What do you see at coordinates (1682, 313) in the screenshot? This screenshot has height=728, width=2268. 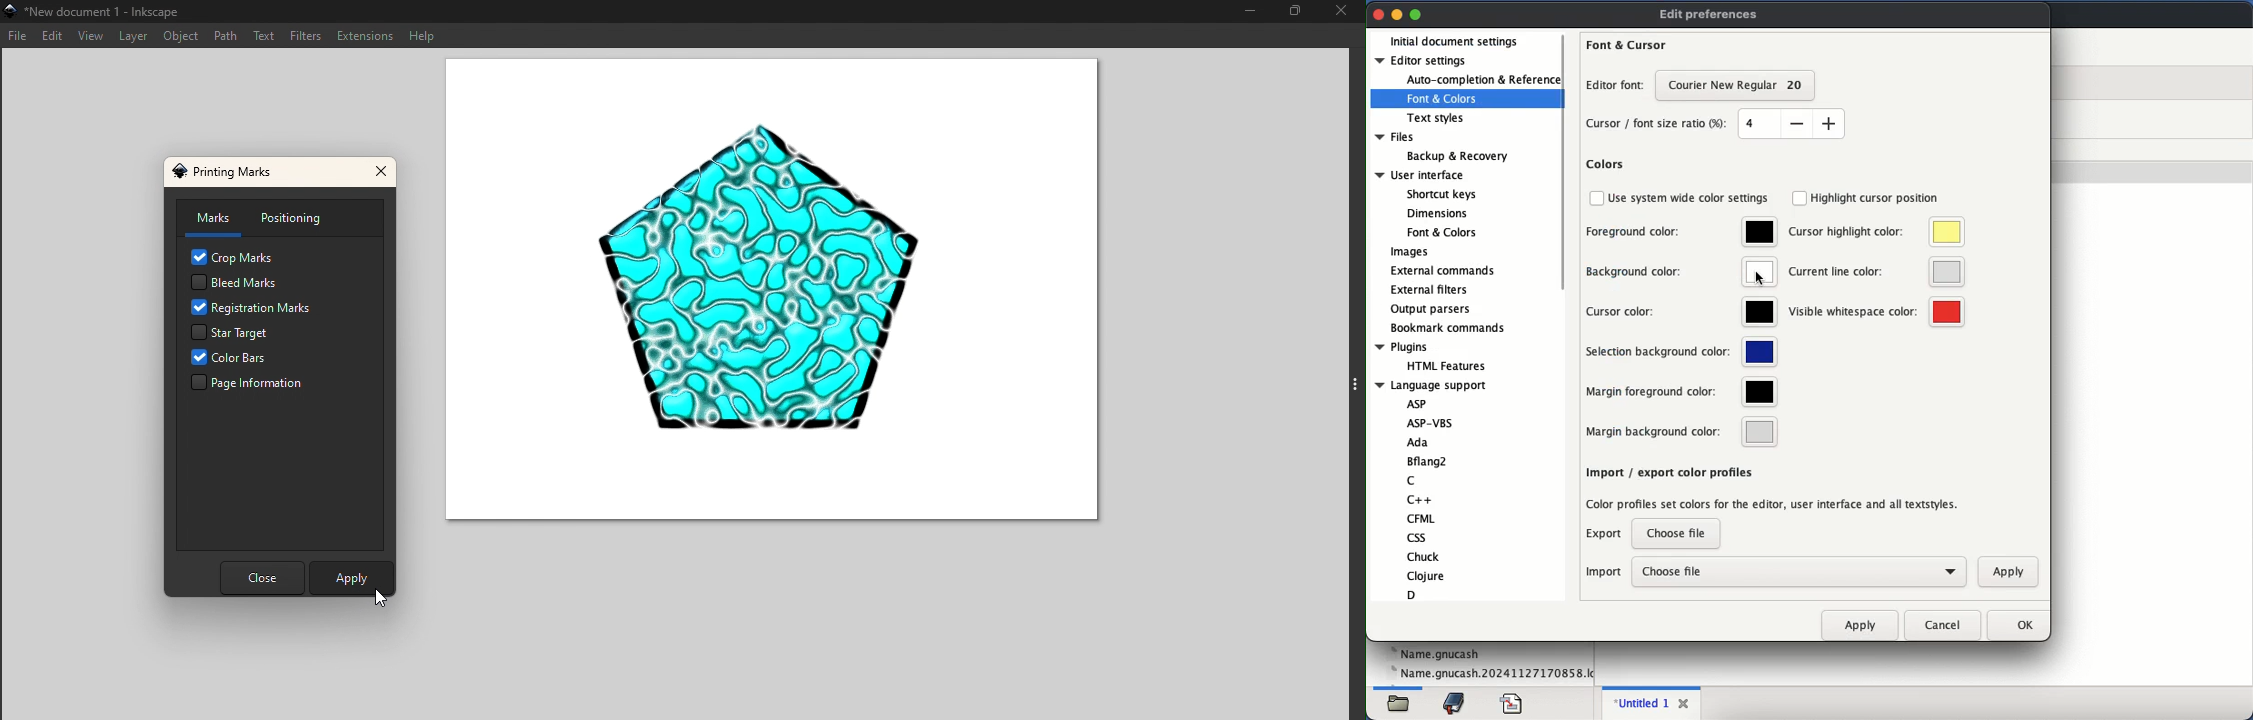 I see `cursor color` at bounding box center [1682, 313].